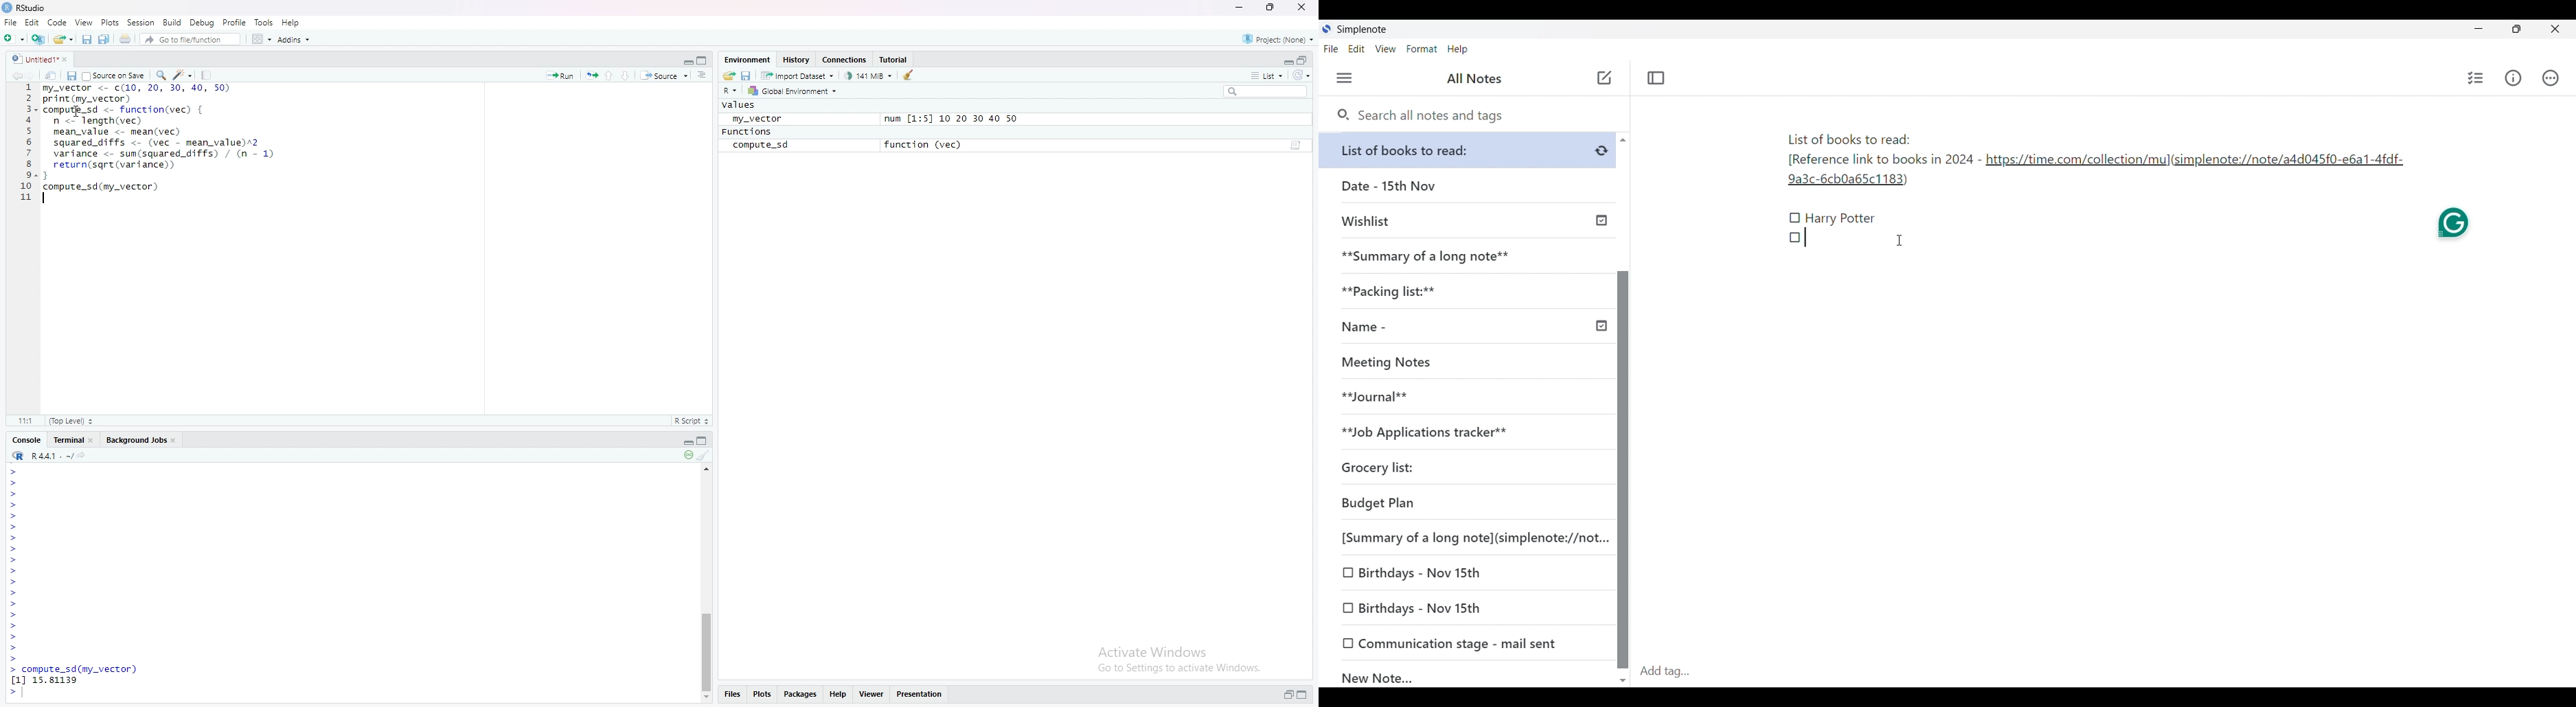 This screenshot has height=728, width=2576. I want to click on Close, so click(1300, 8).